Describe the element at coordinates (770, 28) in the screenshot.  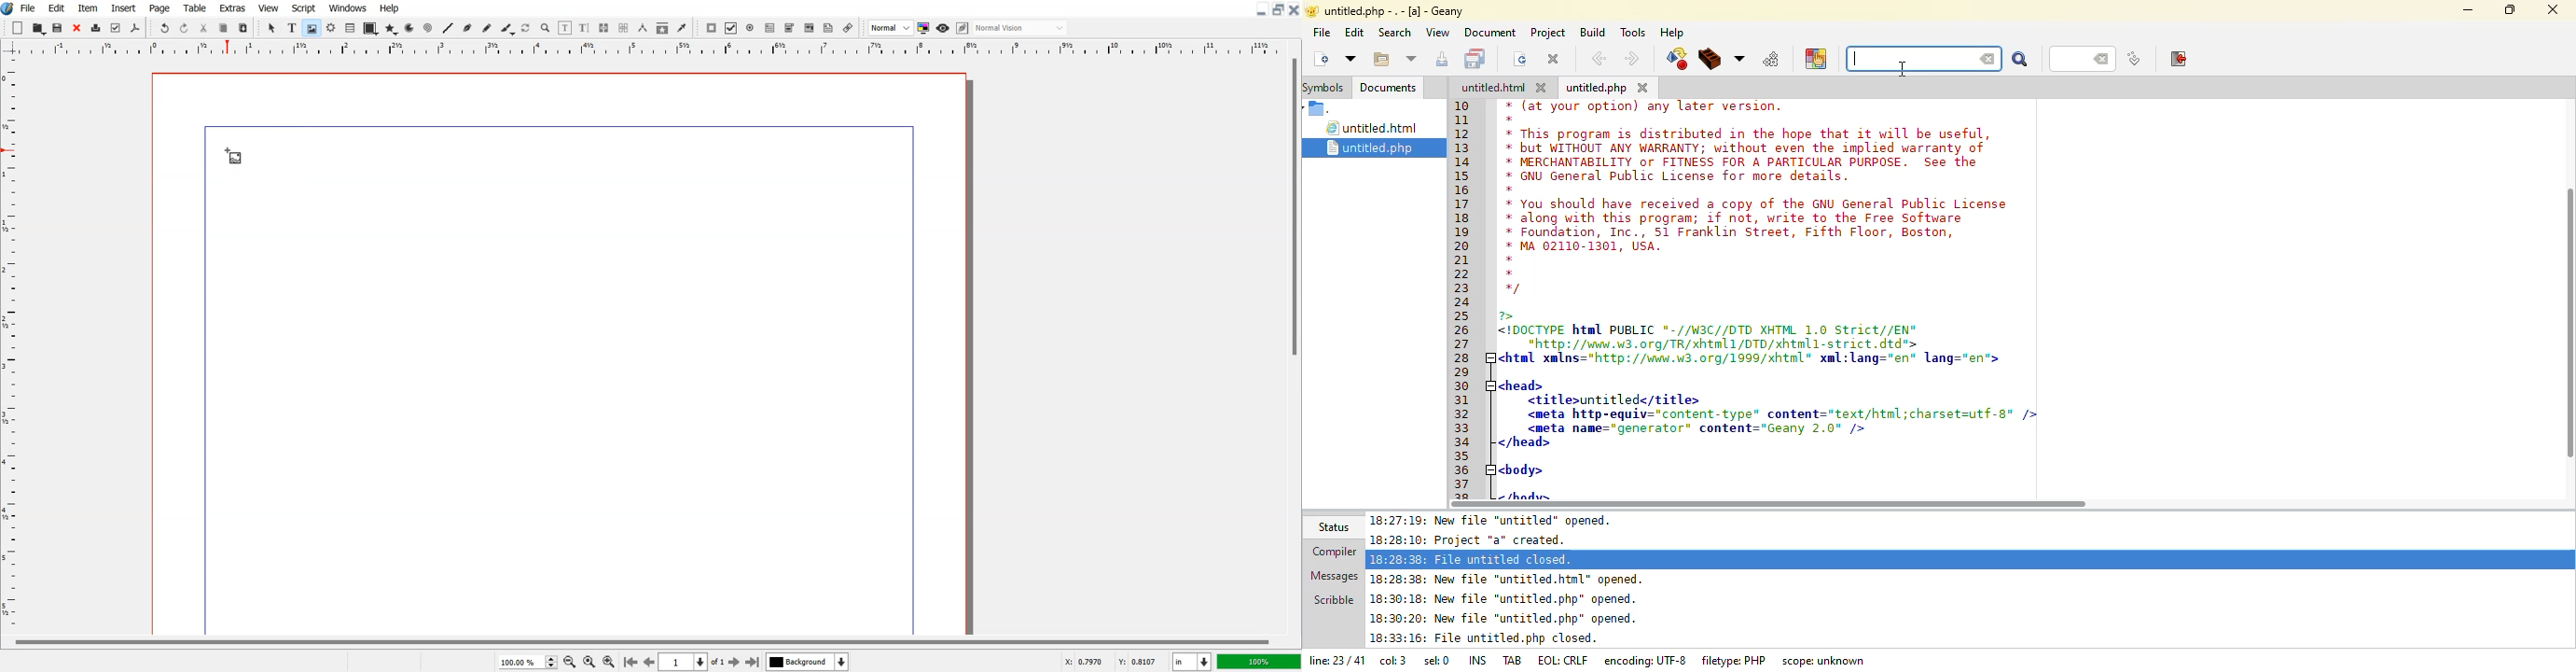
I see `PDF Text Field` at that location.